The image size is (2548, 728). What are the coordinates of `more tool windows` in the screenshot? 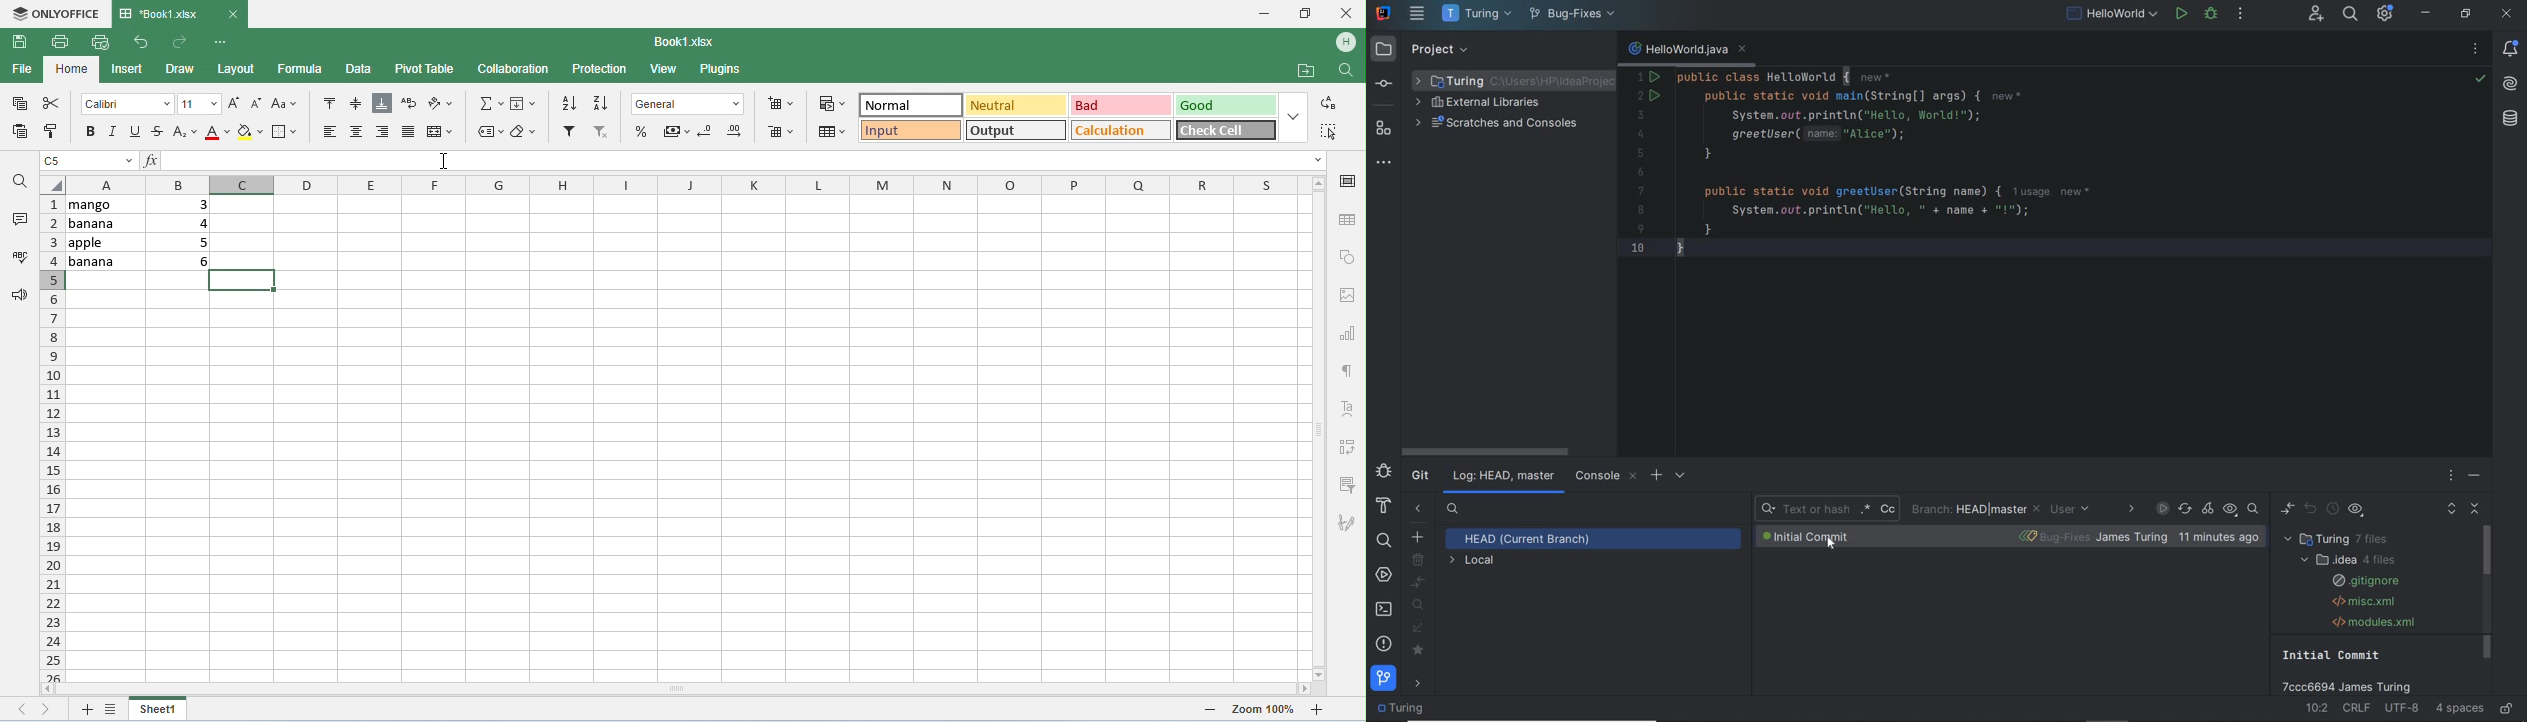 It's located at (1385, 163).